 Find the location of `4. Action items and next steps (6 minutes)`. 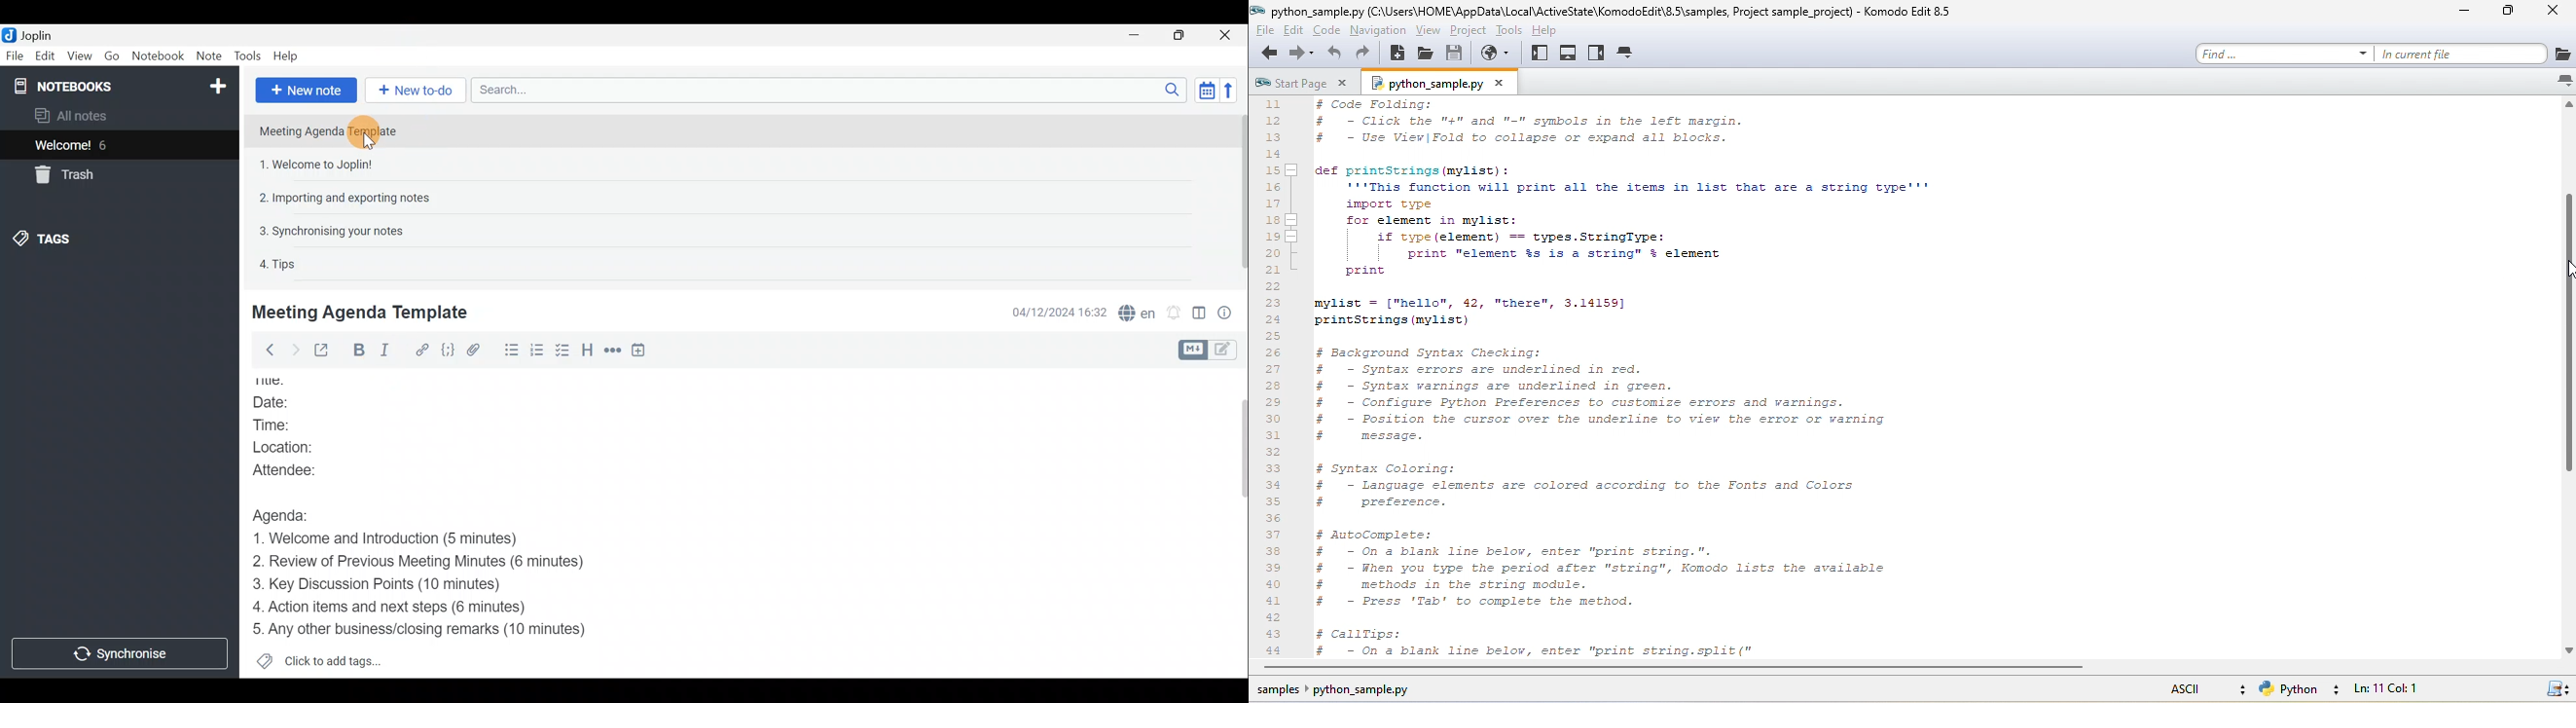

4. Action items and next steps (6 minutes) is located at coordinates (411, 606).